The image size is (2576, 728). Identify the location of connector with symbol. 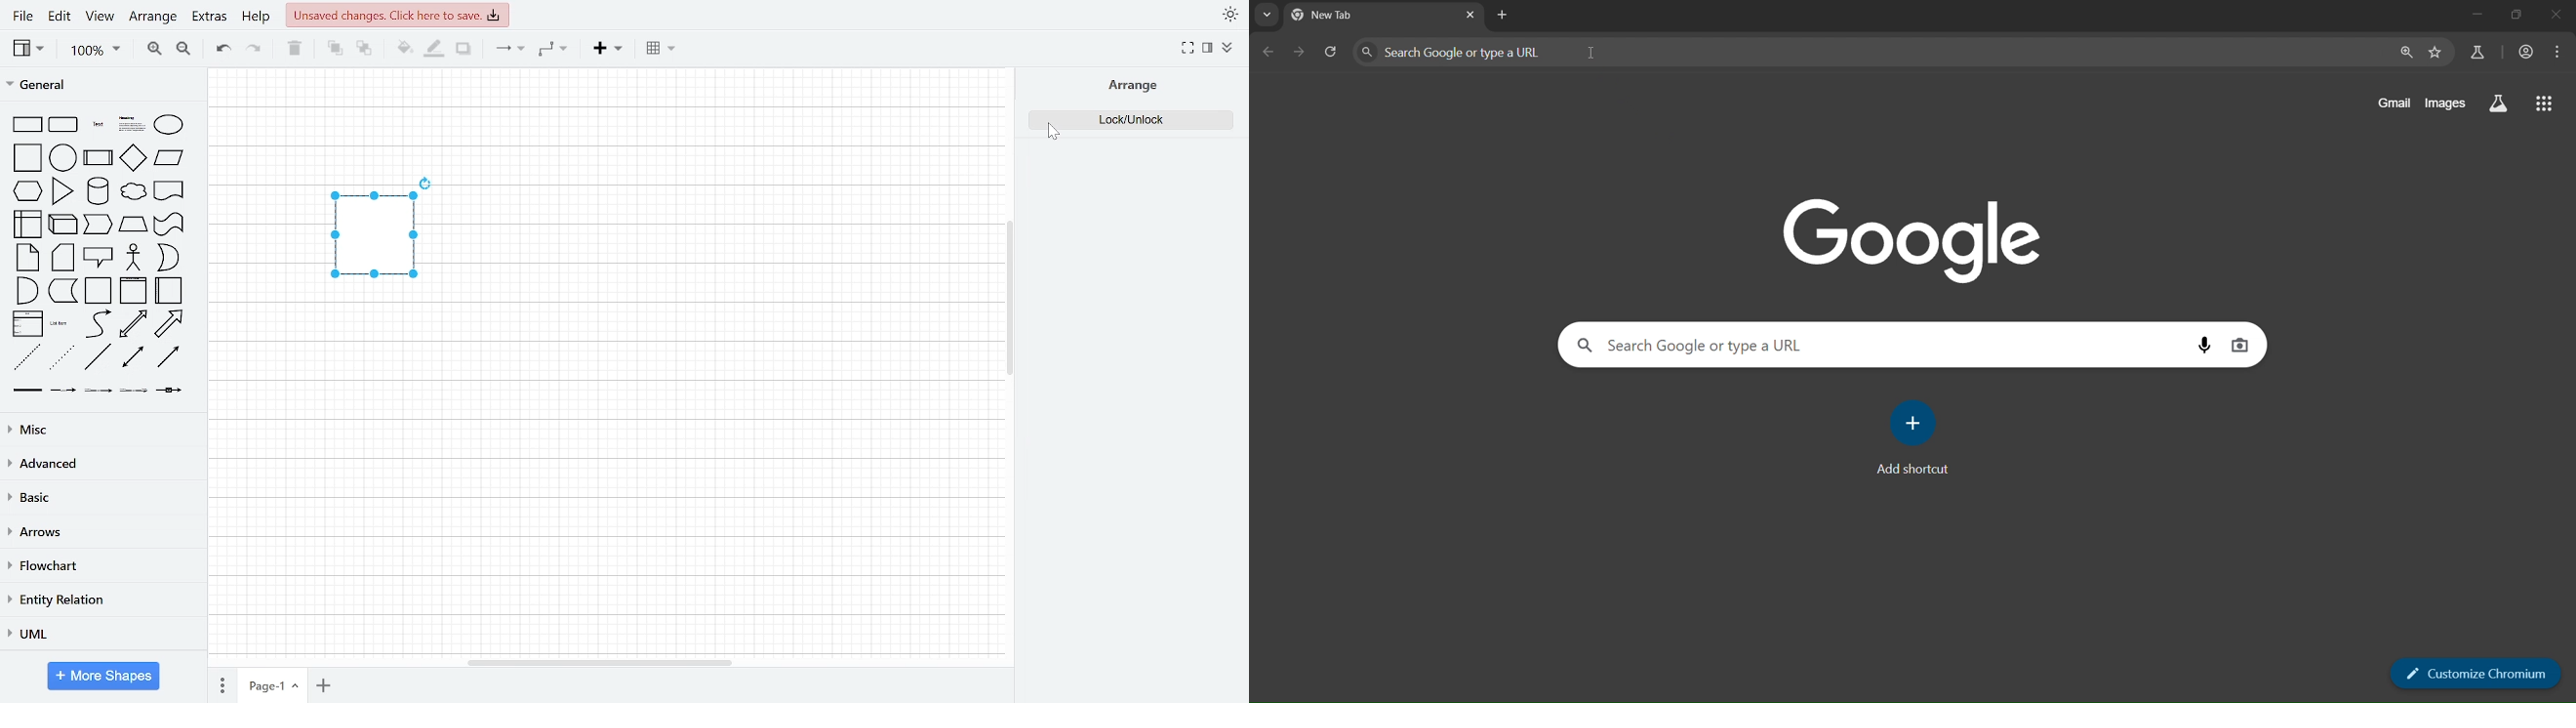
(167, 393).